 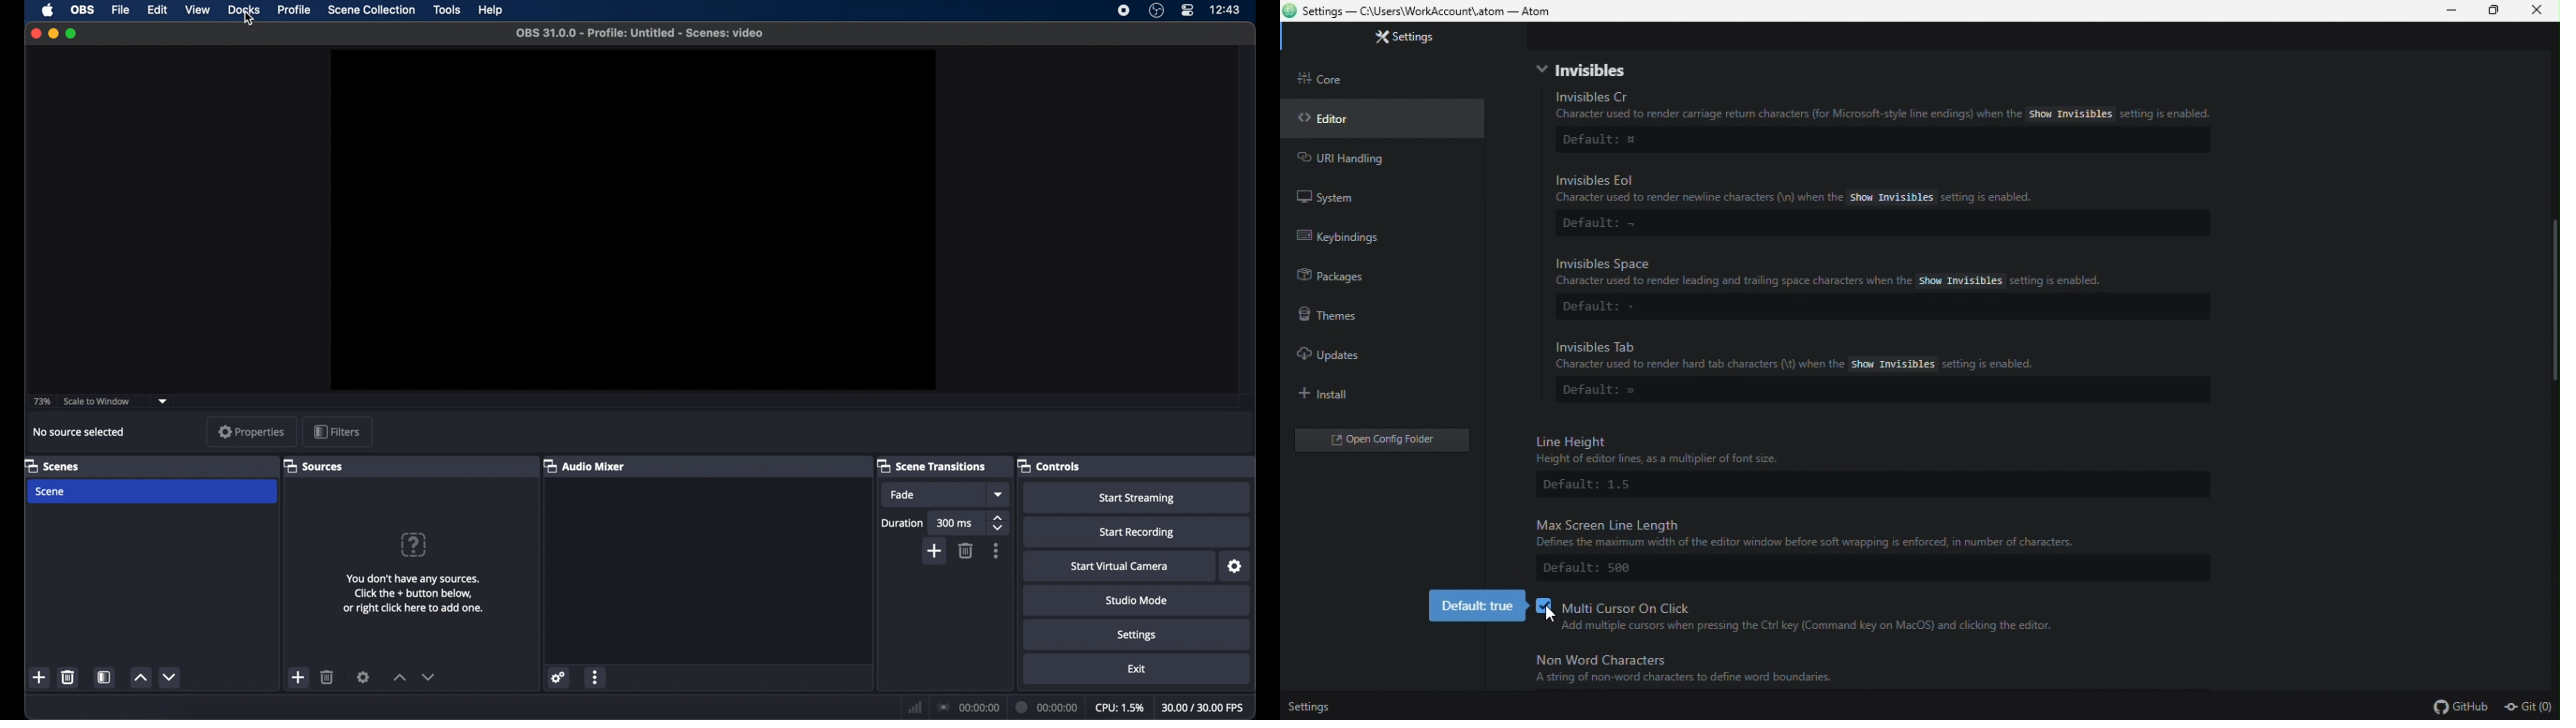 I want to click on add, so click(x=299, y=679).